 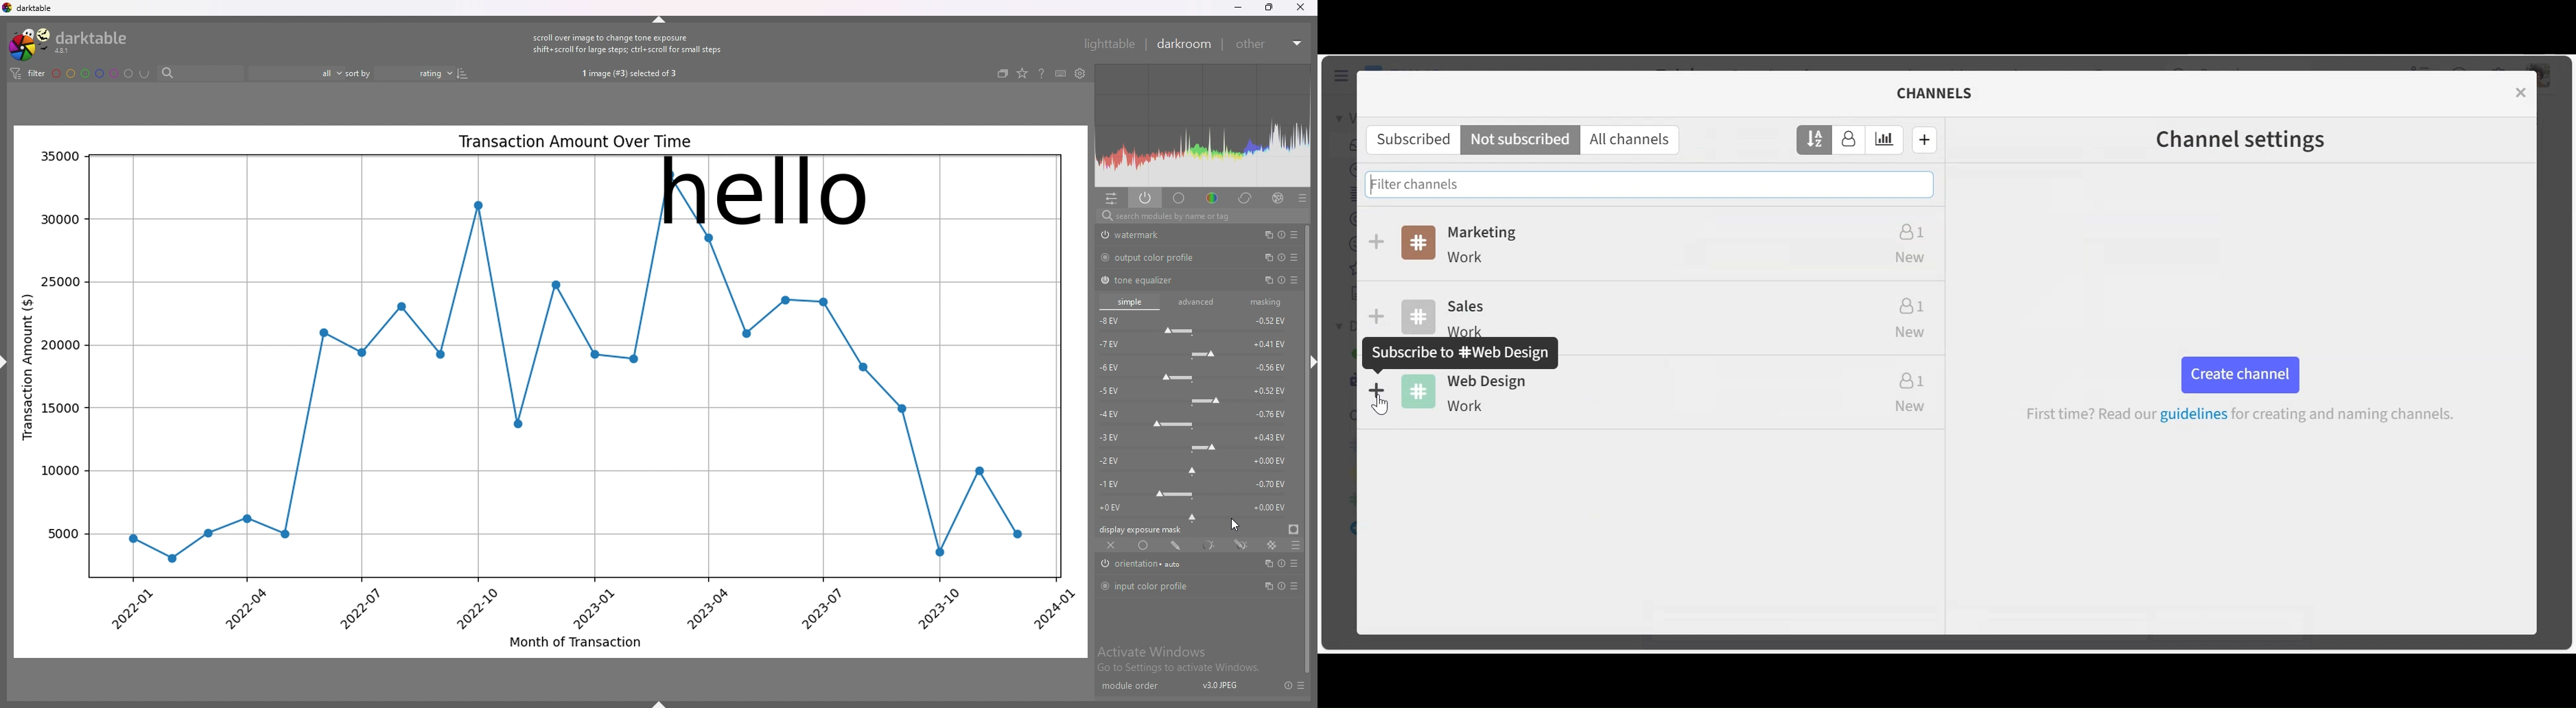 I want to click on Channel settings, so click(x=2249, y=140).